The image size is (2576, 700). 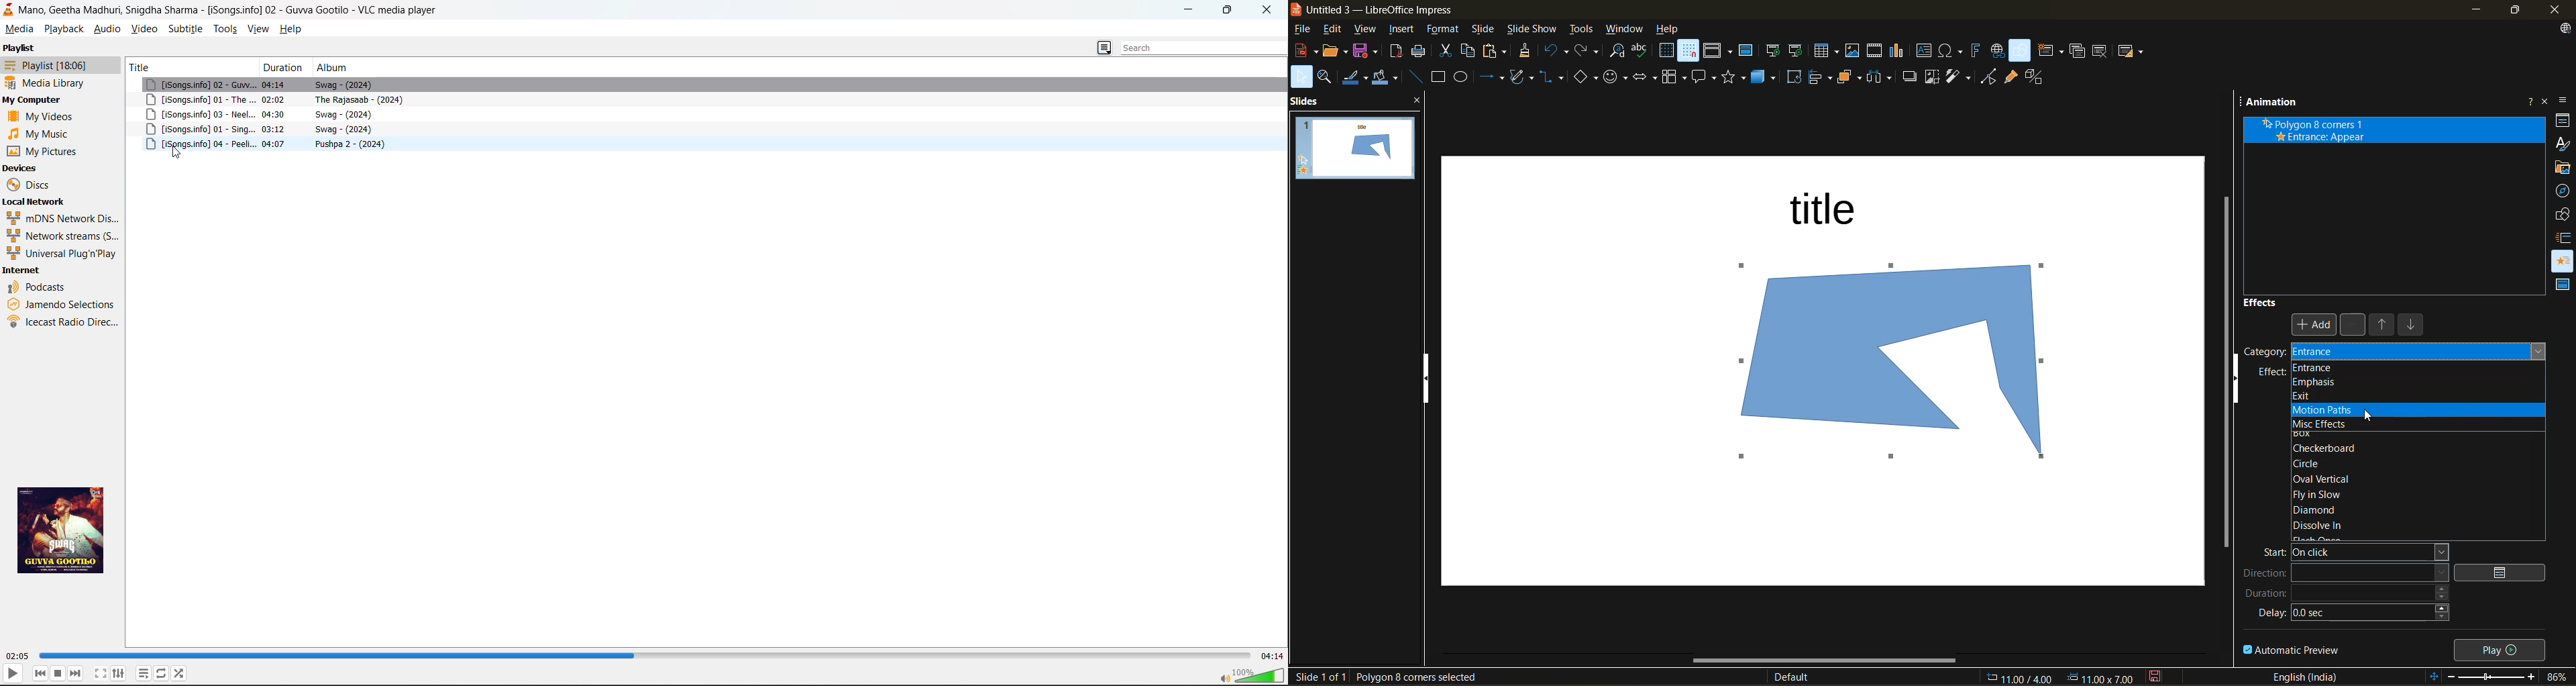 What do you see at coordinates (17, 657) in the screenshot?
I see `run time` at bounding box center [17, 657].